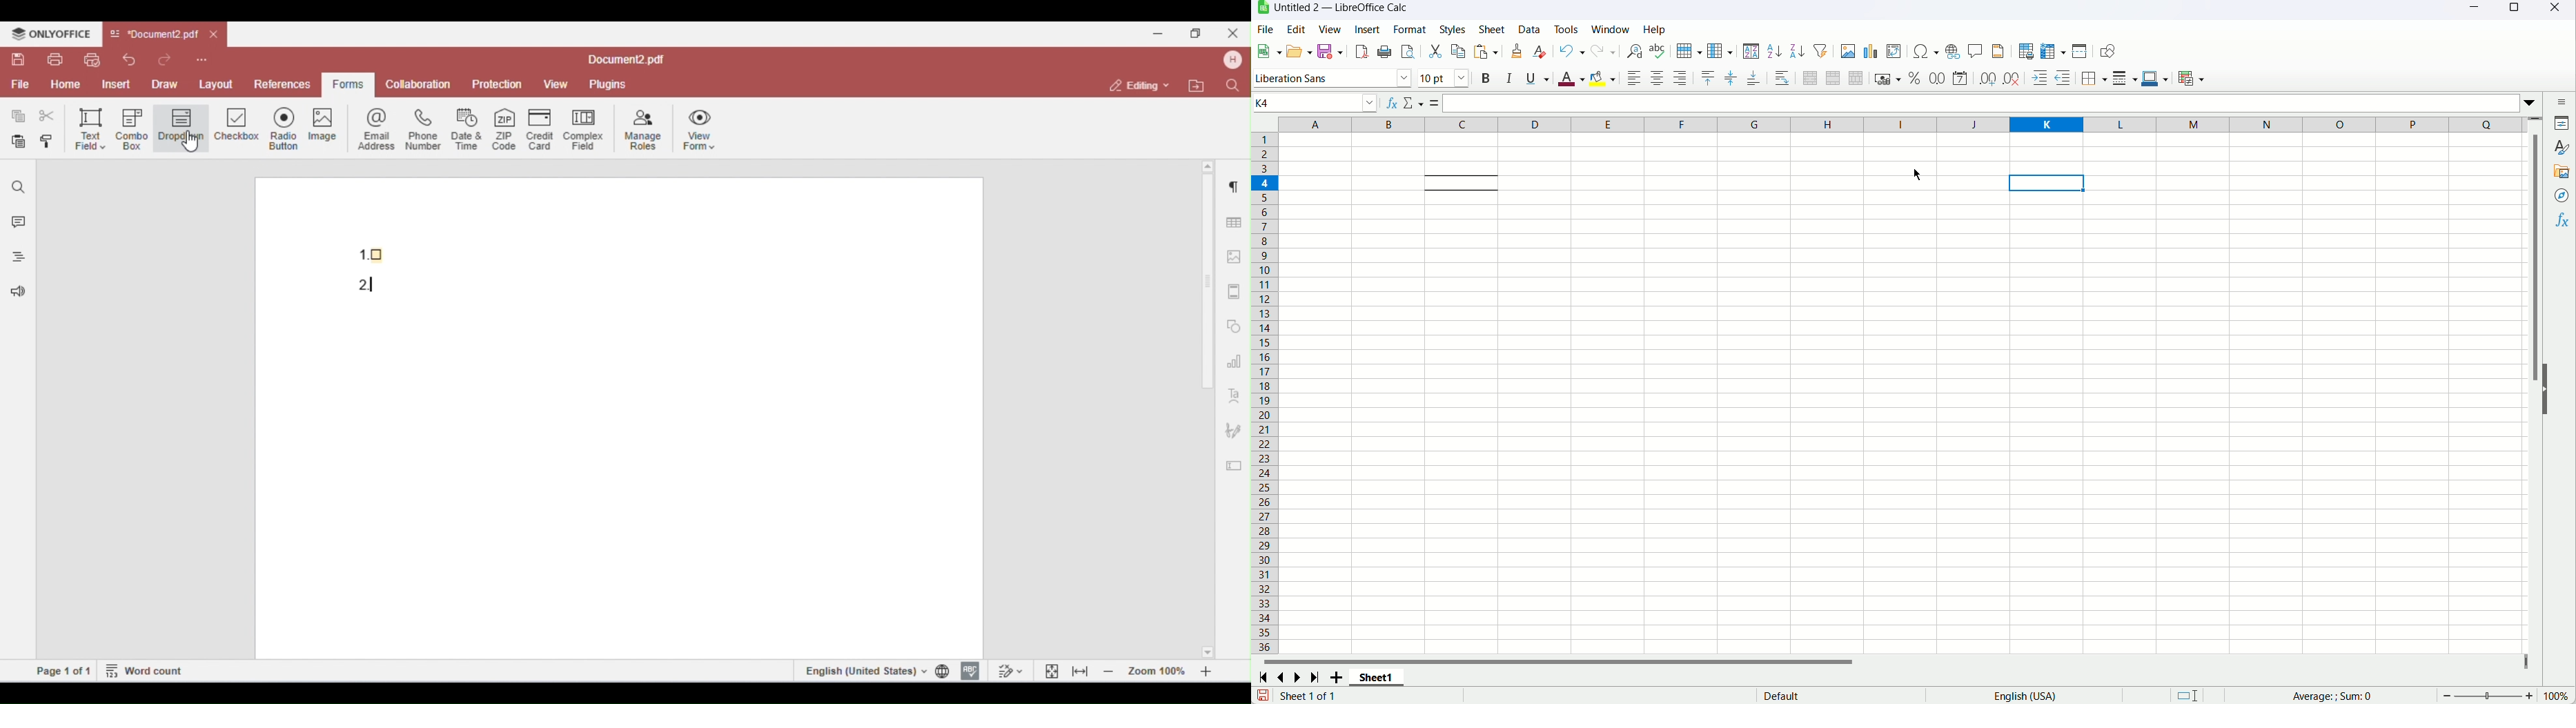 This screenshot has height=728, width=2576. I want to click on Formula, so click(2356, 696).